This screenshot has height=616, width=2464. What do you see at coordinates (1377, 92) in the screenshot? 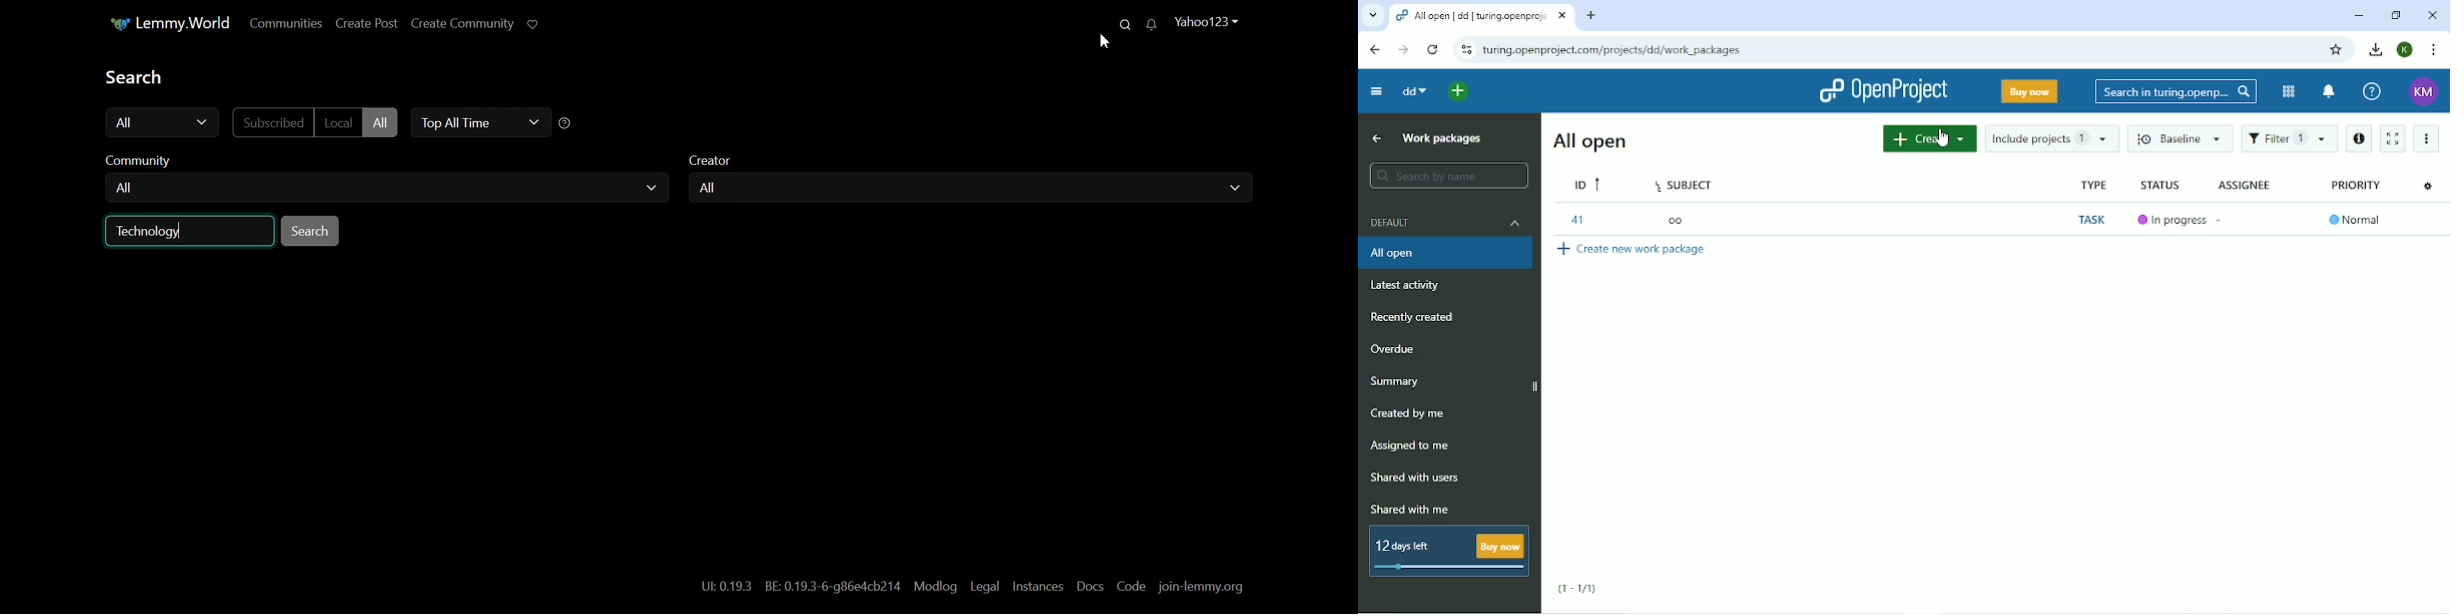
I see `Collapse project menu` at bounding box center [1377, 92].